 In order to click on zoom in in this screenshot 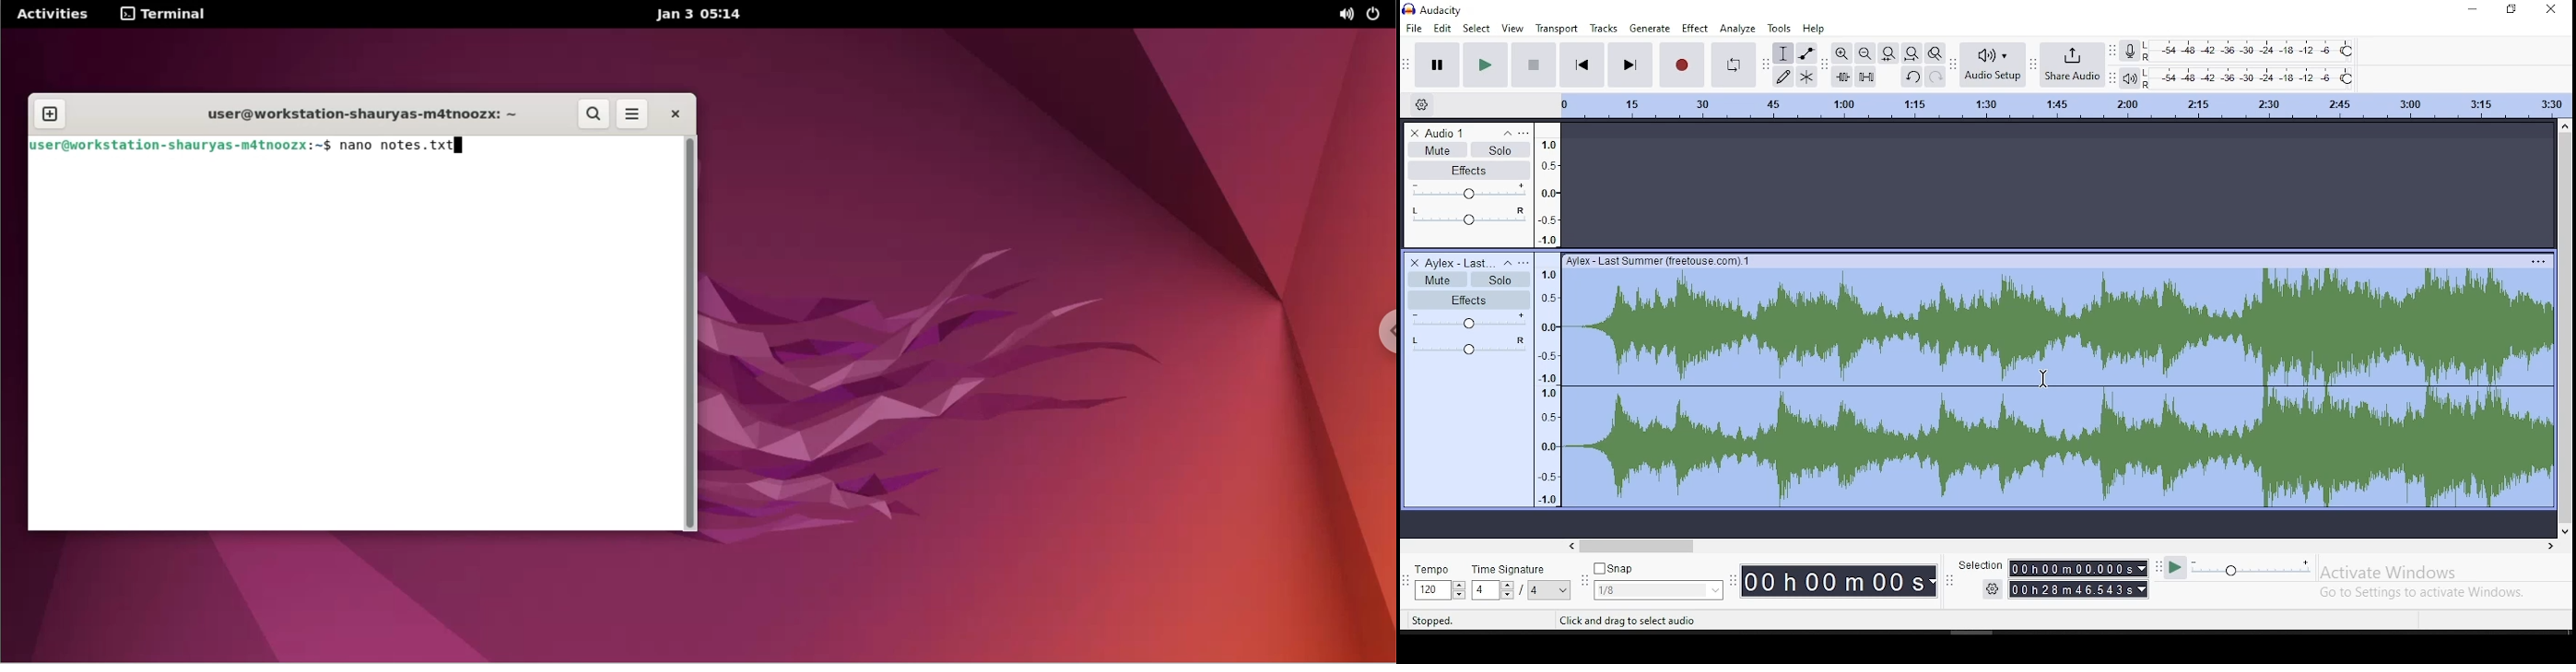, I will do `click(1841, 53)`.